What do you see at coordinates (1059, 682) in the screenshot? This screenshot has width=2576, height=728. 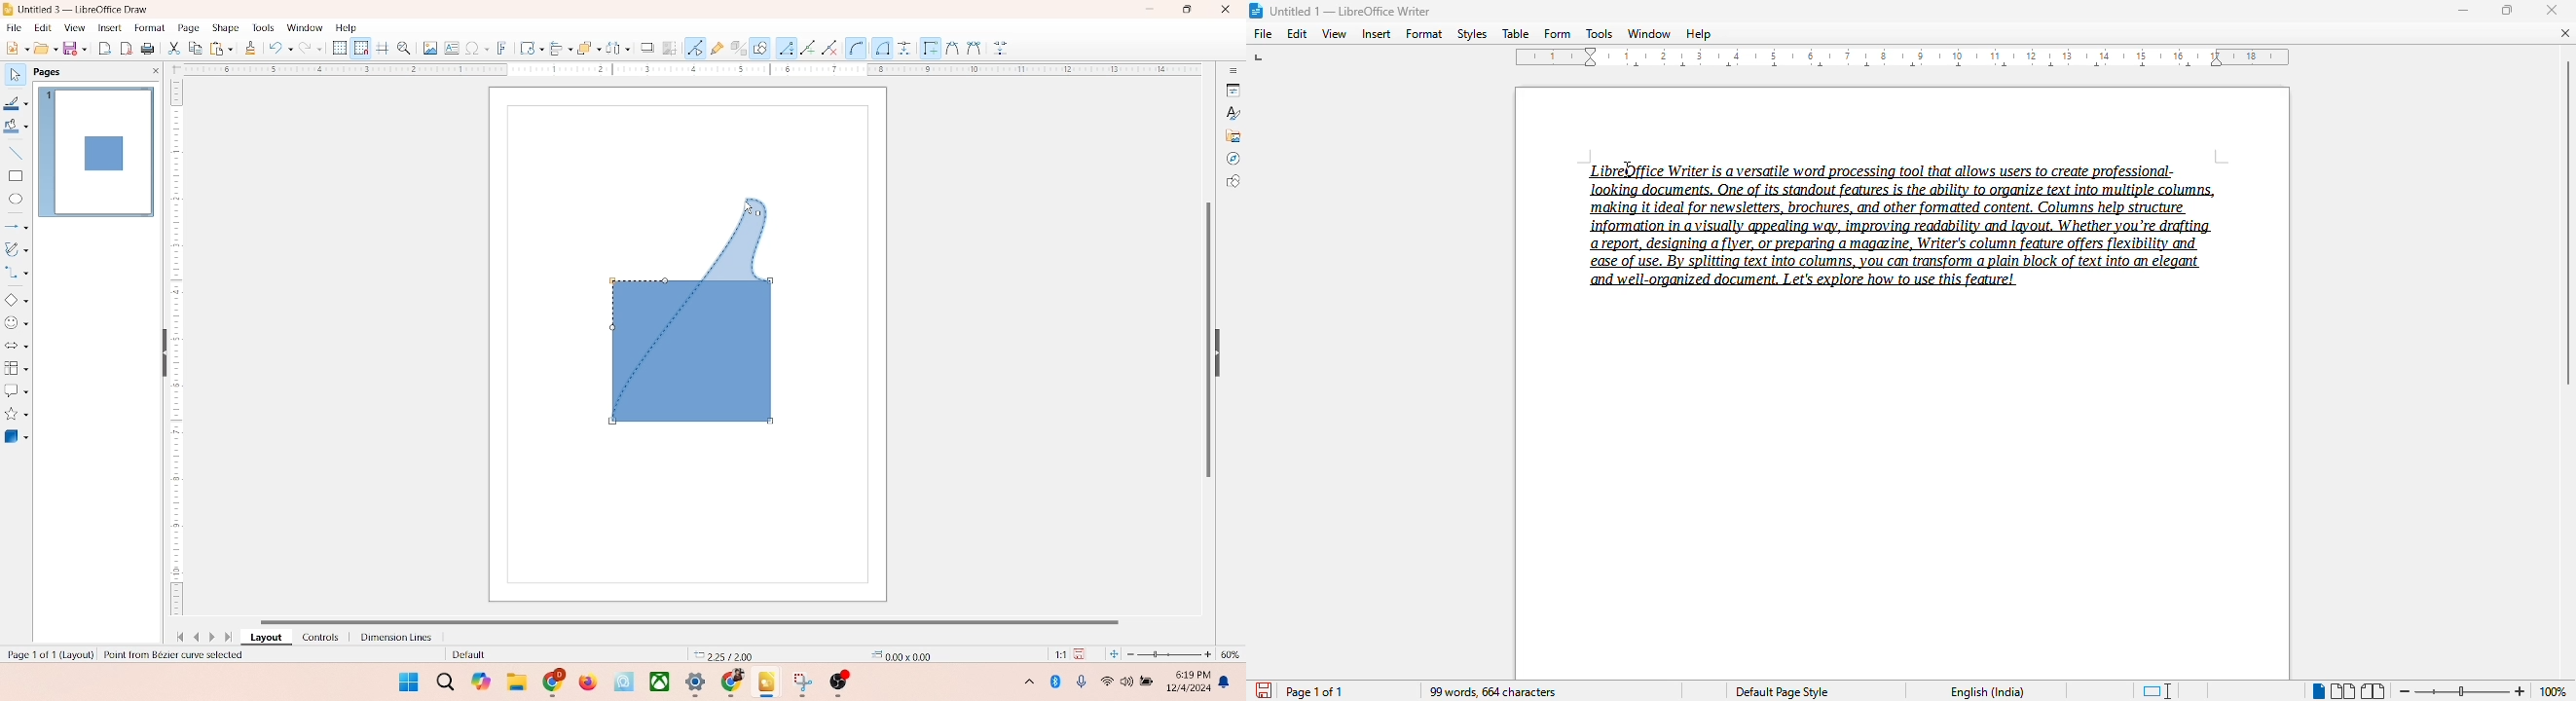 I see `Bluetooth` at bounding box center [1059, 682].